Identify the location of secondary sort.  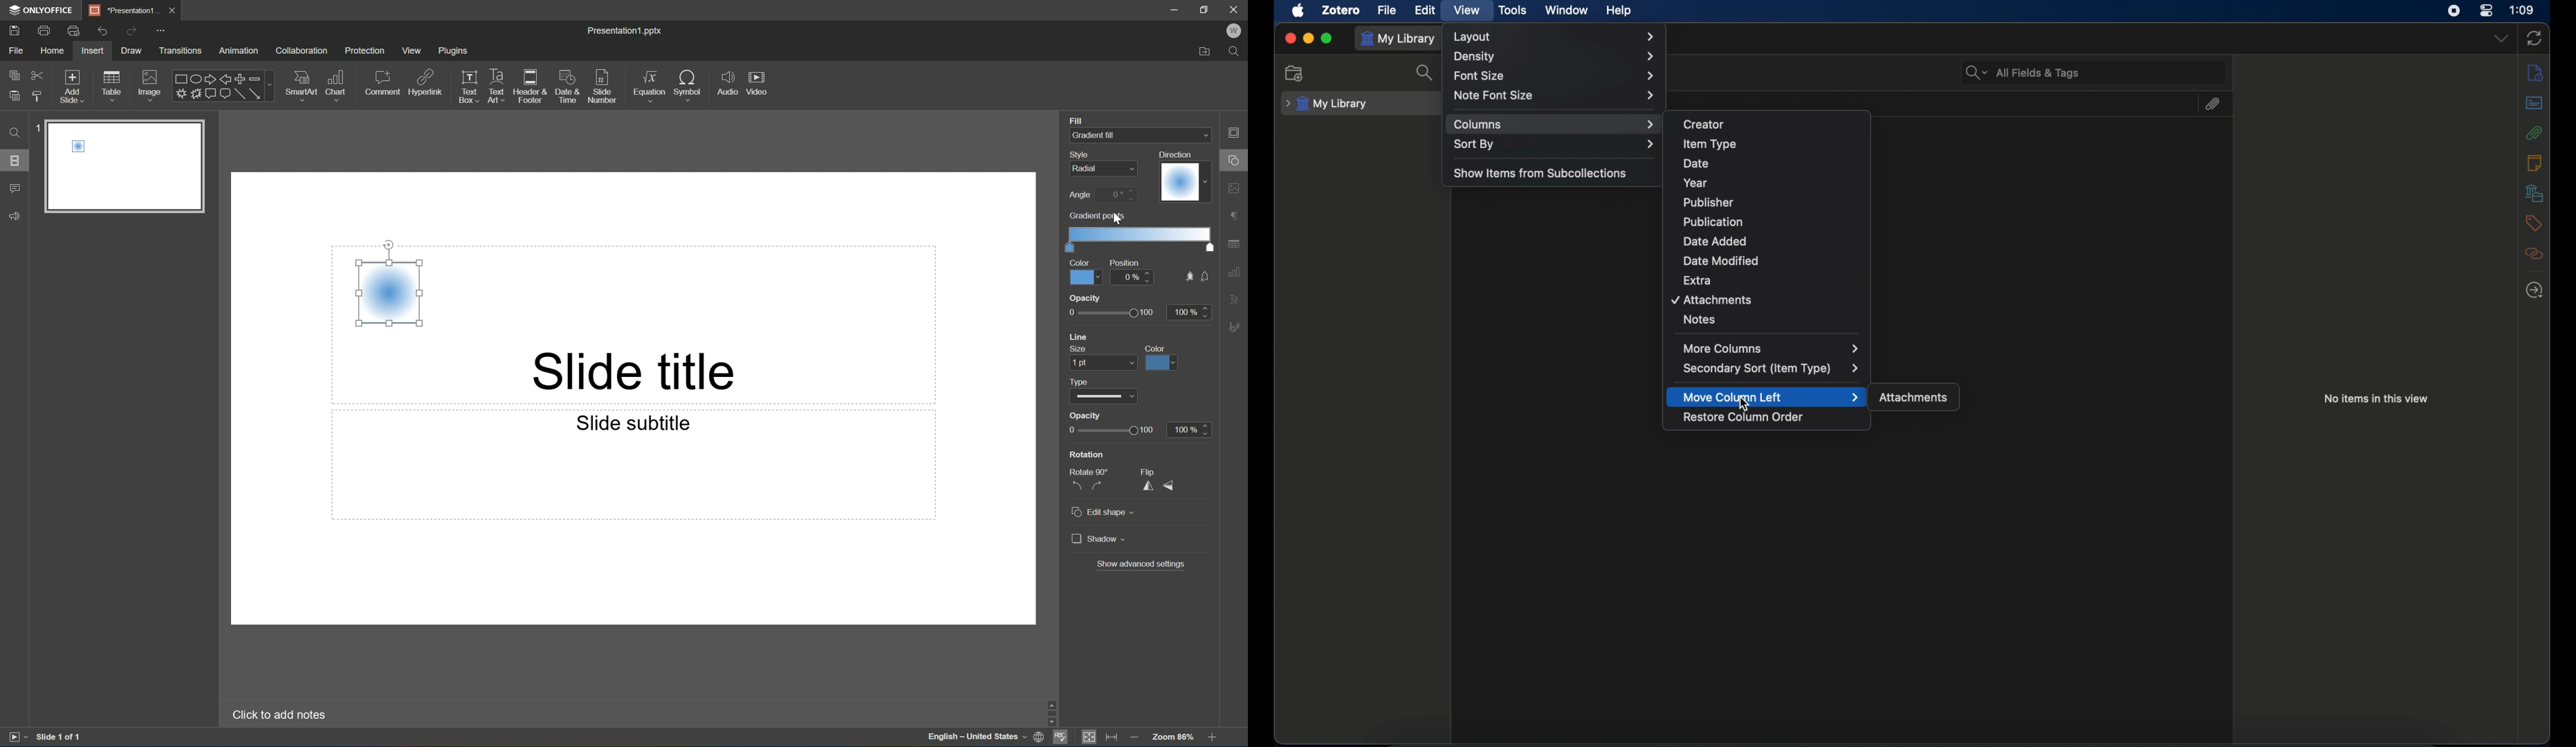
(1772, 369).